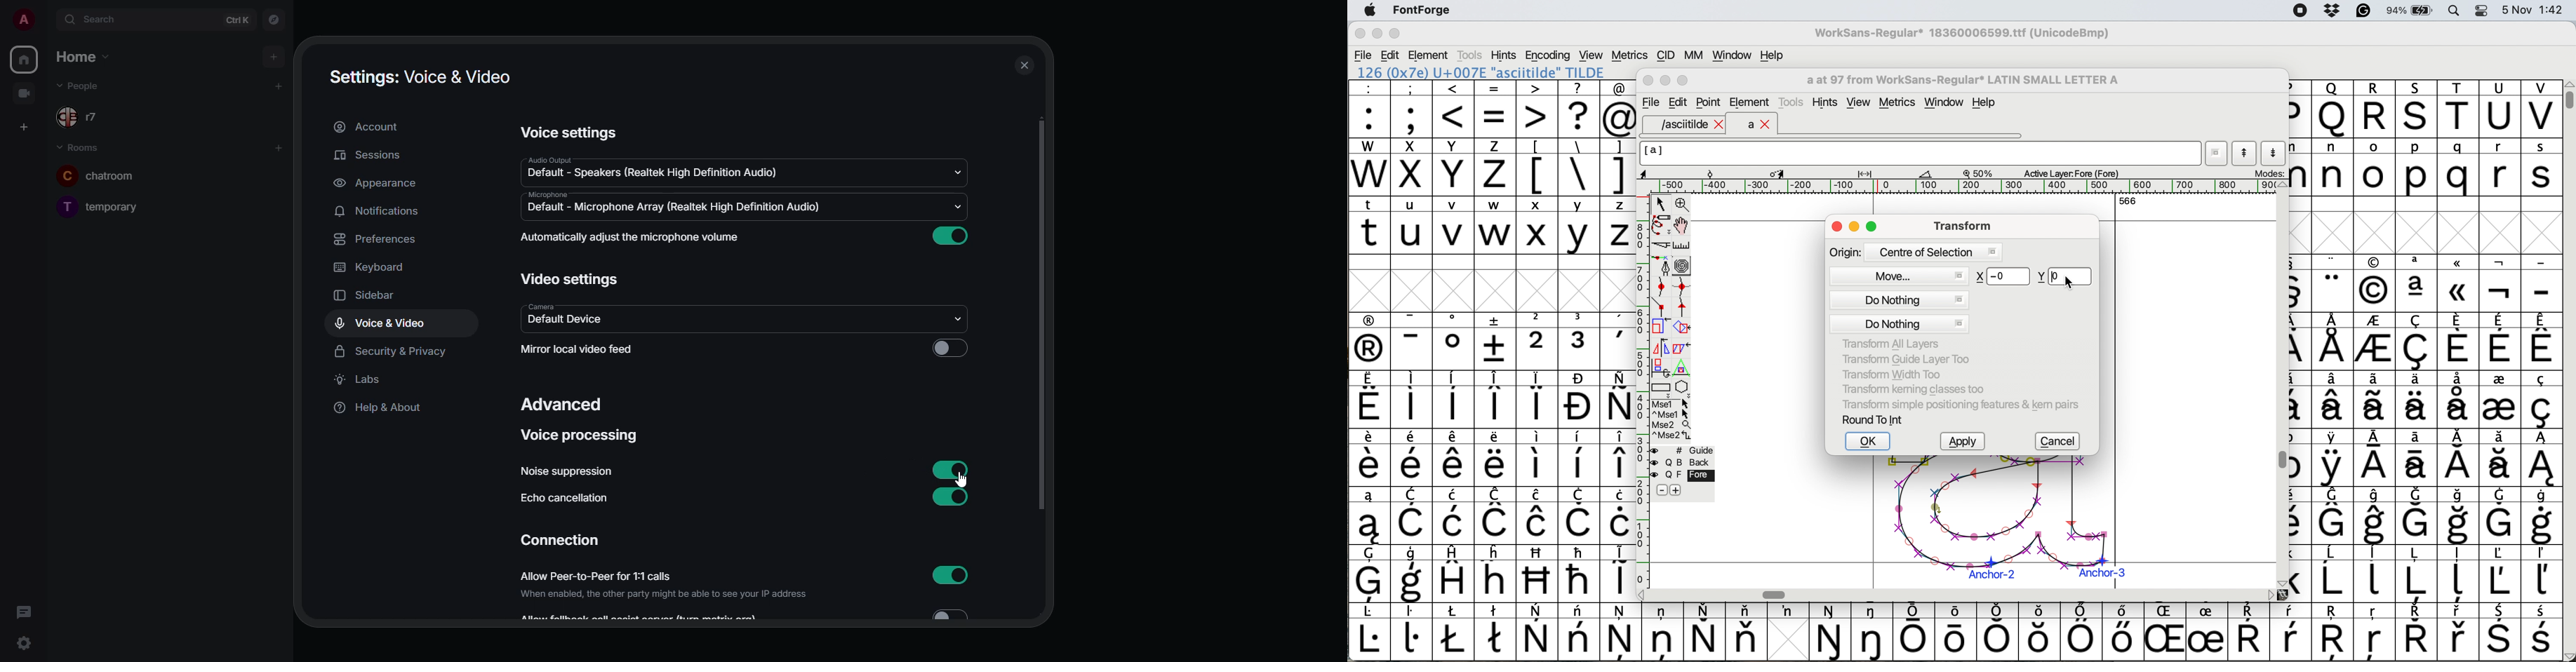 This screenshot has height=672, width=2576. What do you see at coordinates (952, 236) in the screenshot?
I see `enabled` at bounding box center [952, 236].